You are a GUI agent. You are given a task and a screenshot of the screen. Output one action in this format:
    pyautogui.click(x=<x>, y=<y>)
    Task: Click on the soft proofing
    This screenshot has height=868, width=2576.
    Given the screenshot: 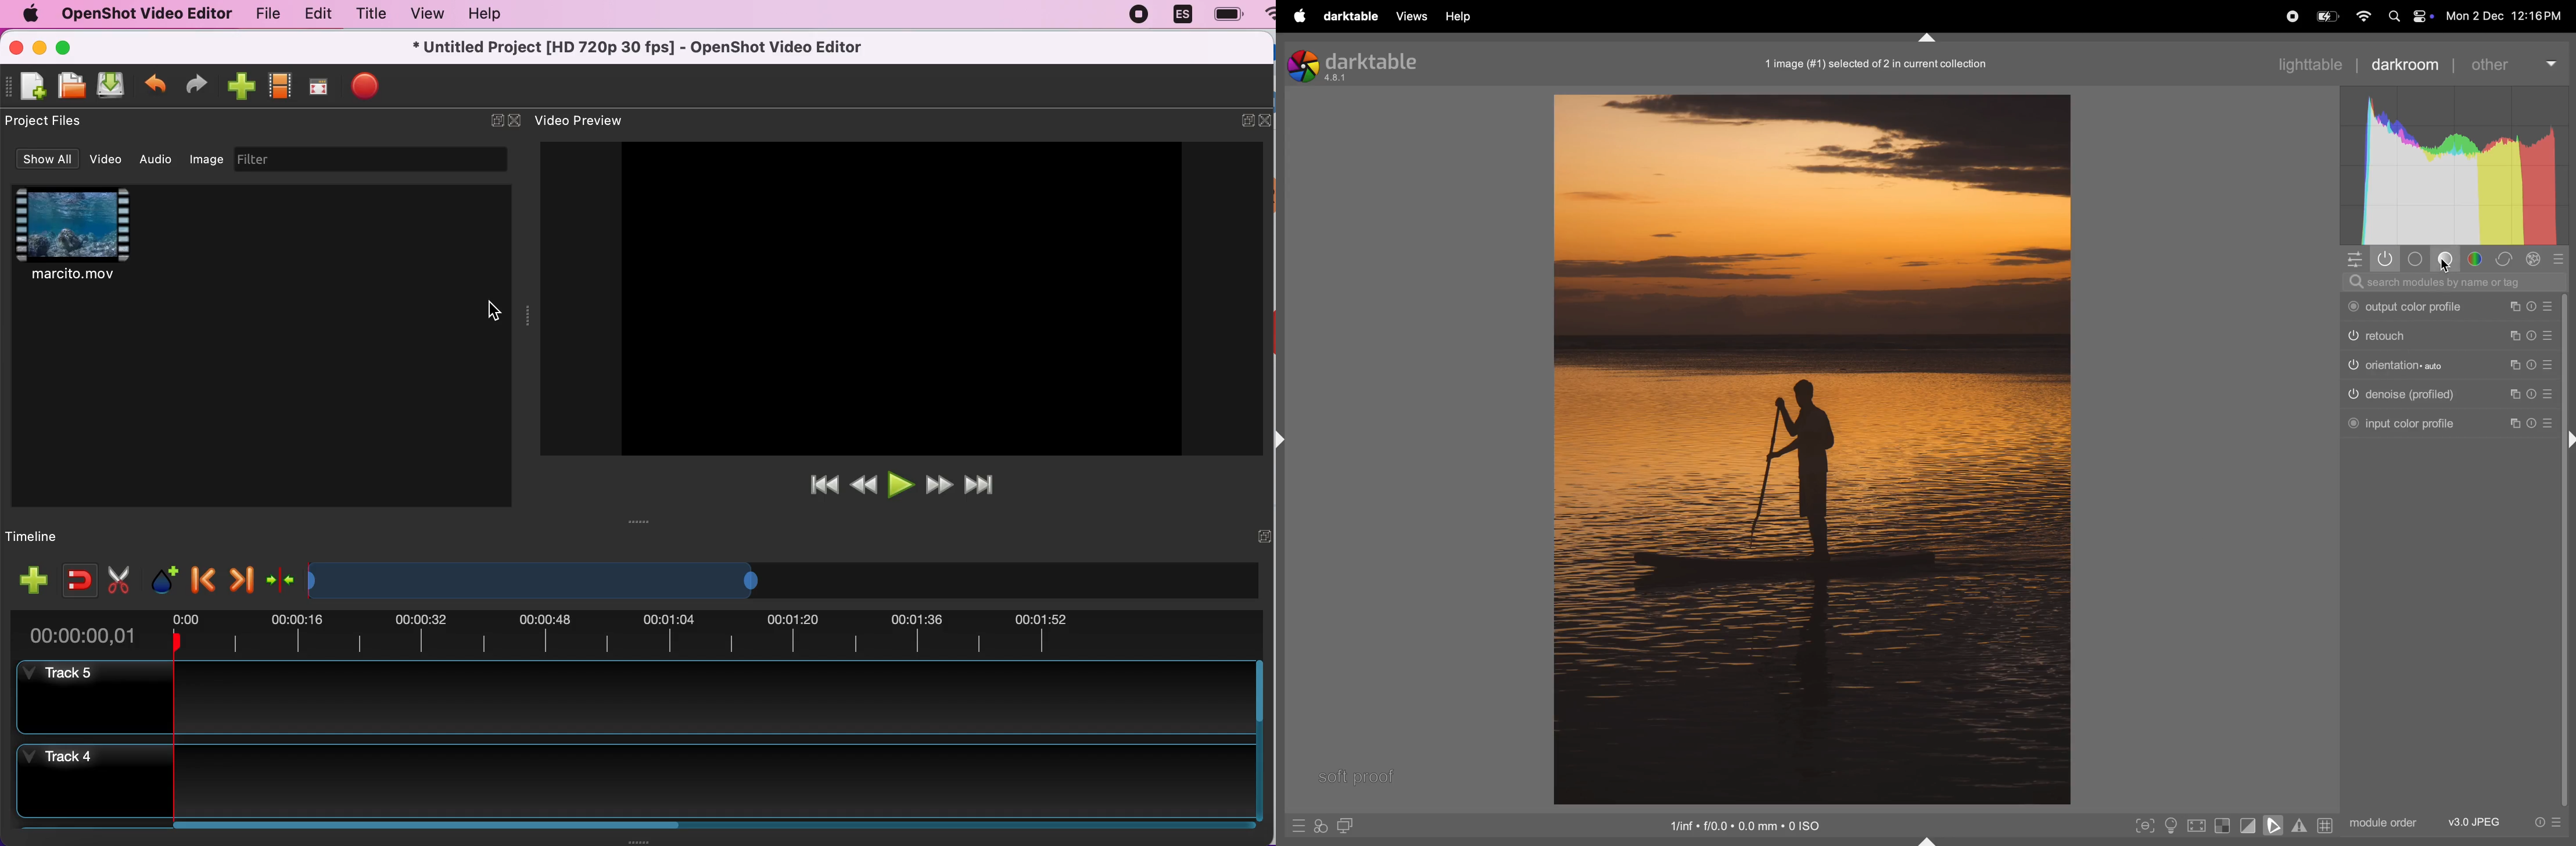 What is the action you would take?
    pyautogui.click(x=2276, y=825)
    